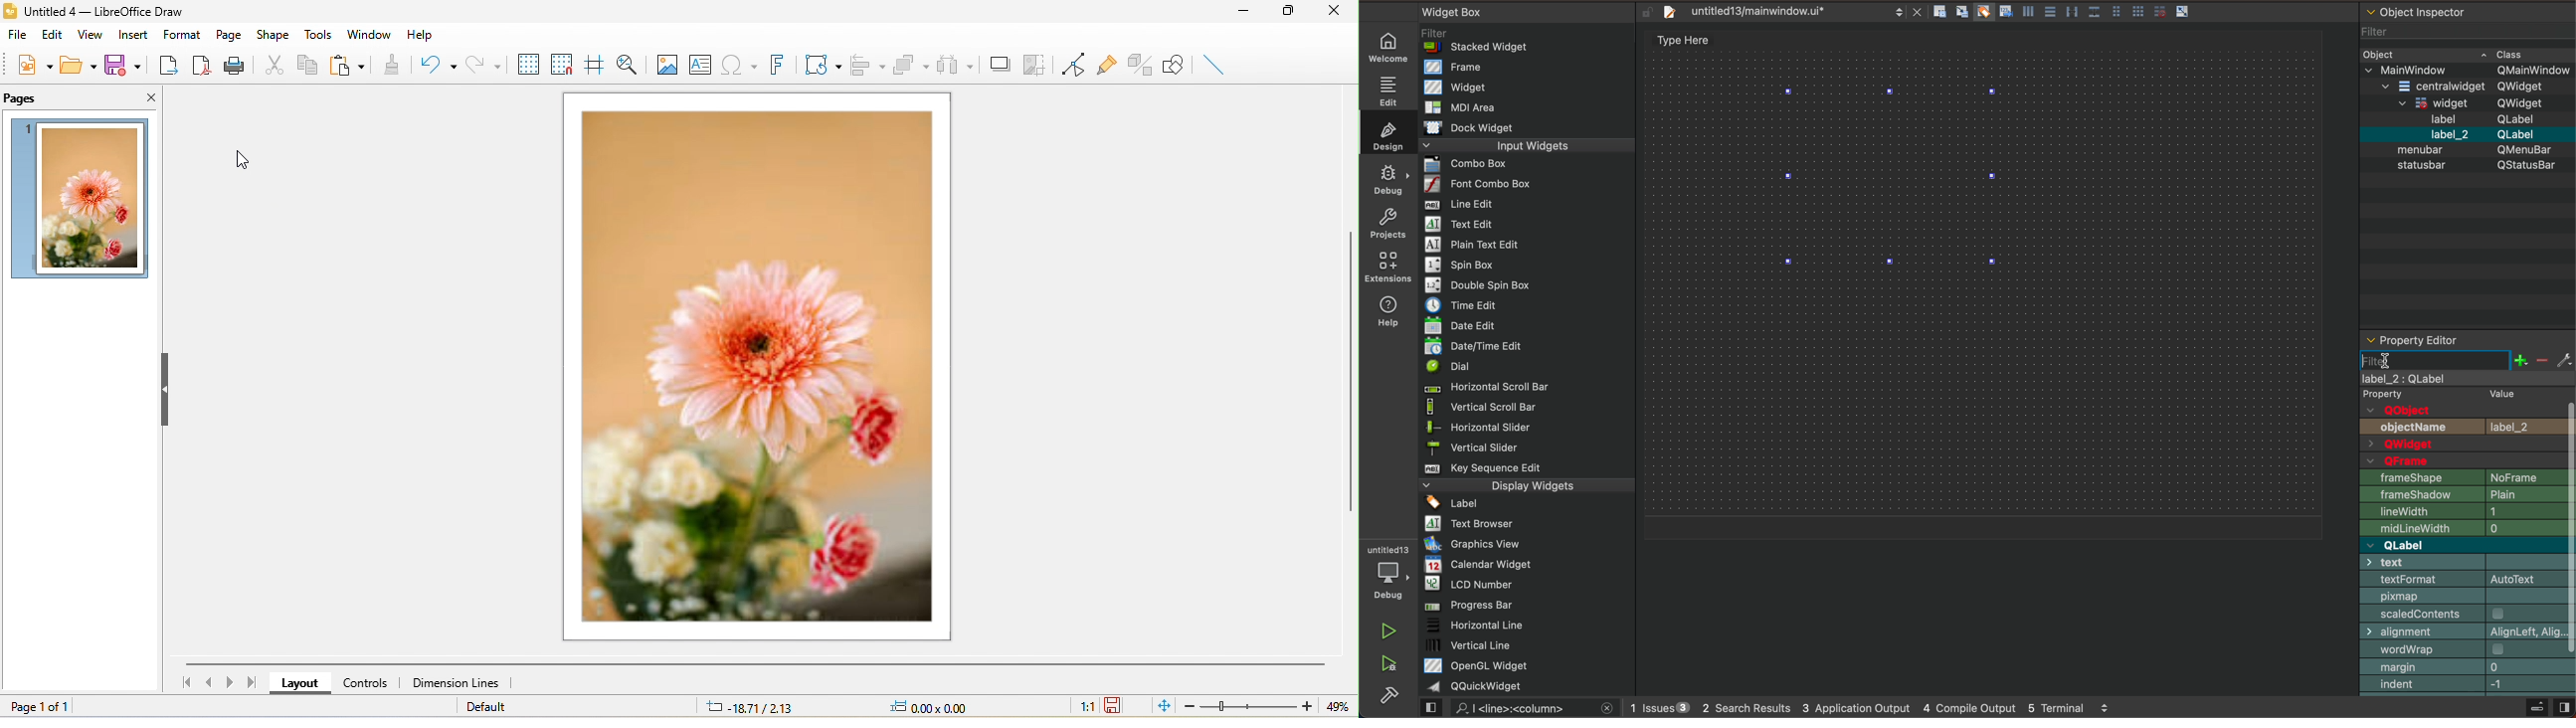 The width and height of the screenshot is (2576, 728). I want to click on type here, so click(1688, 41).